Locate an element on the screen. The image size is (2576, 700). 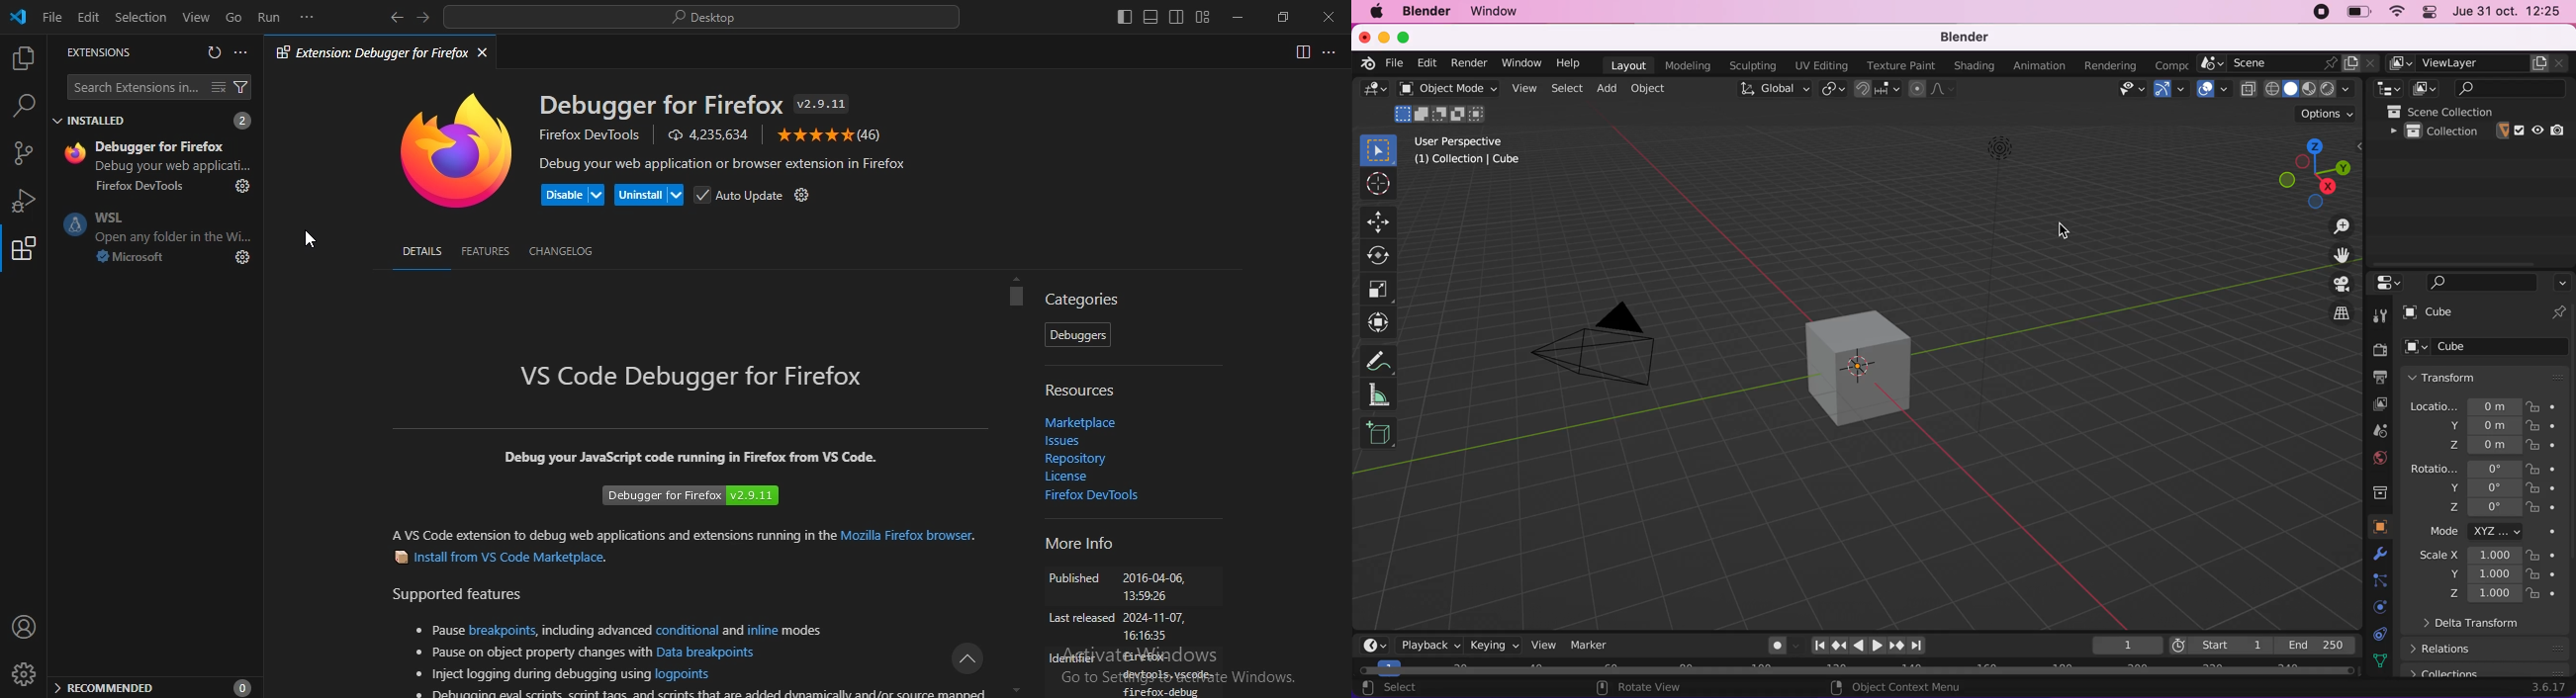
view is located at coordinates (1543, 643).